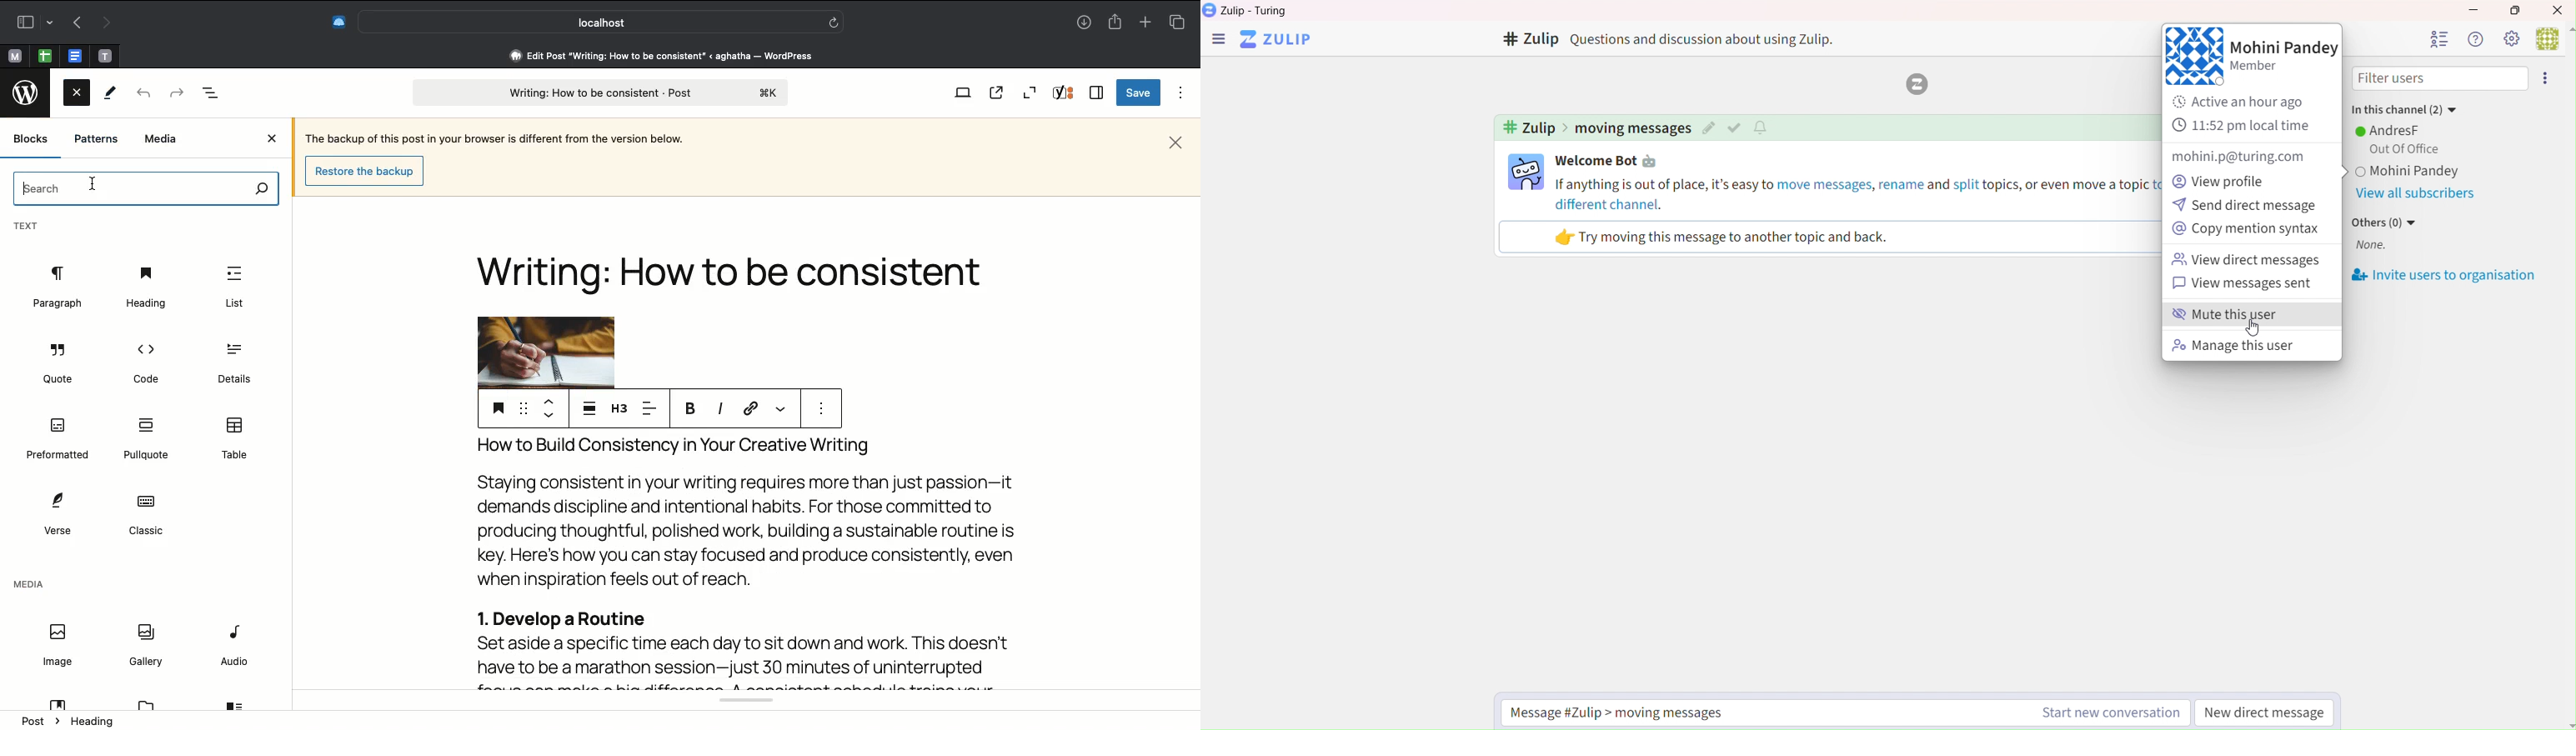  Describe the element at coordinates (691, 408) in the screenshot. I see `Bold` at that location.